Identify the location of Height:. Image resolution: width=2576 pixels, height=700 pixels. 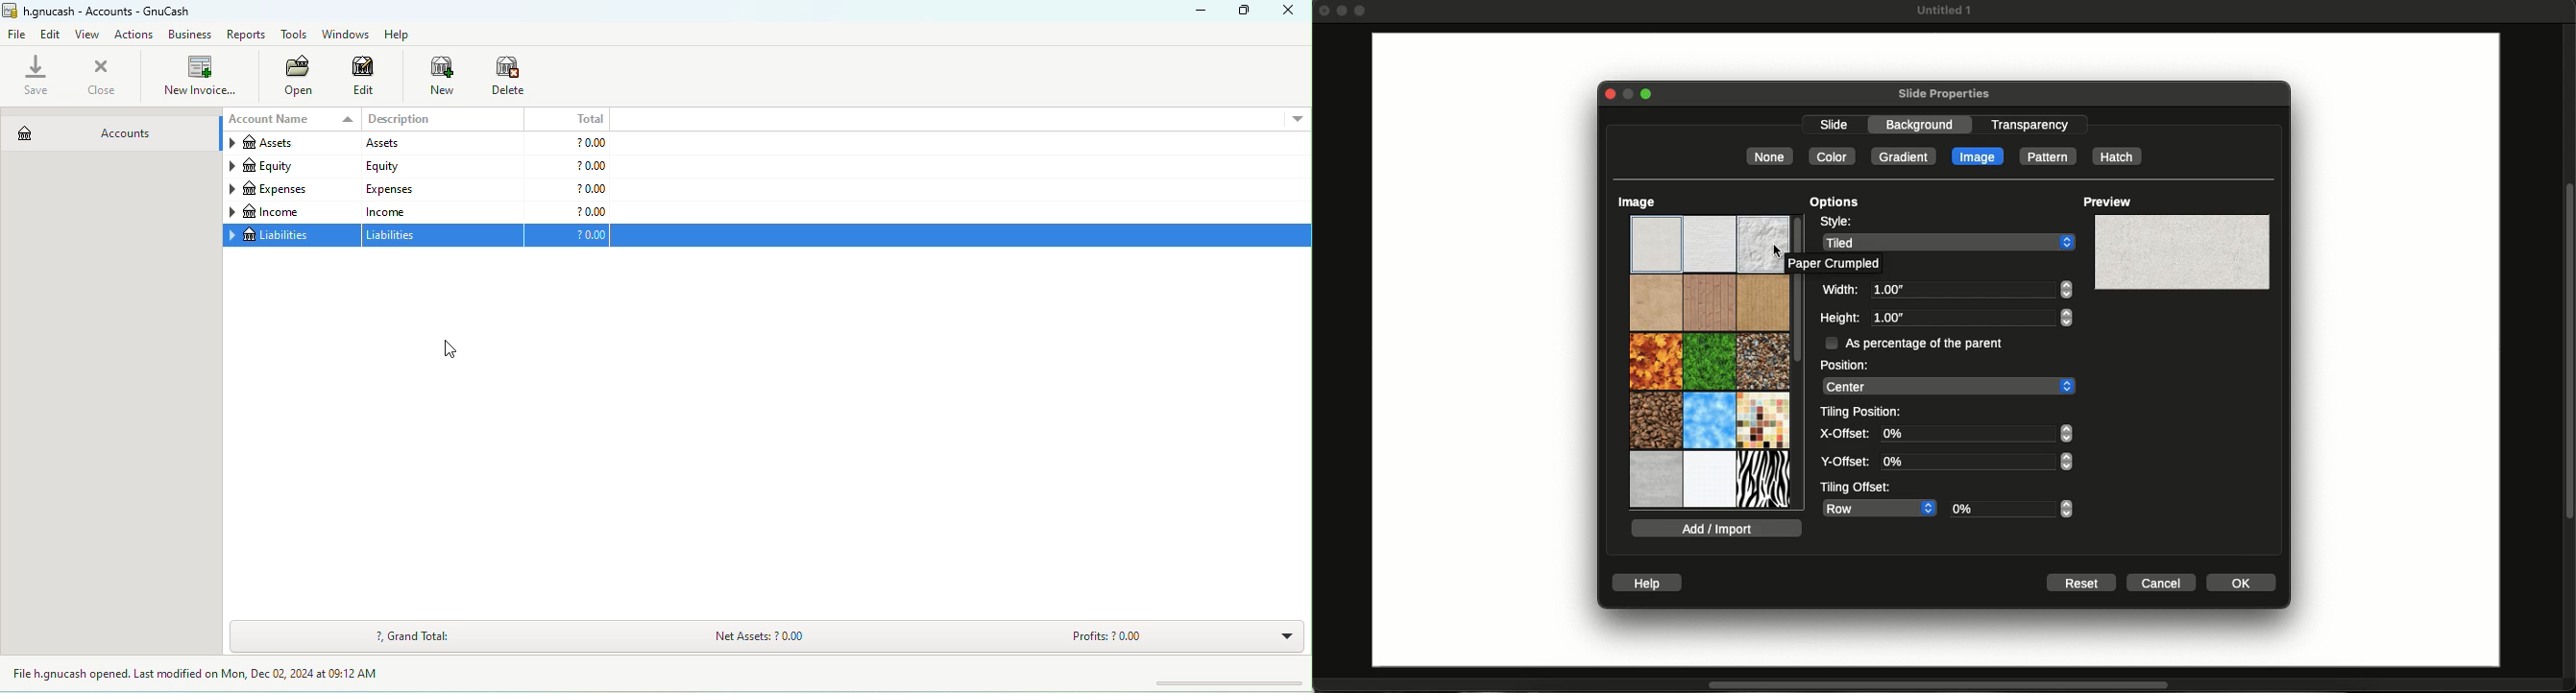
(1840, 318).